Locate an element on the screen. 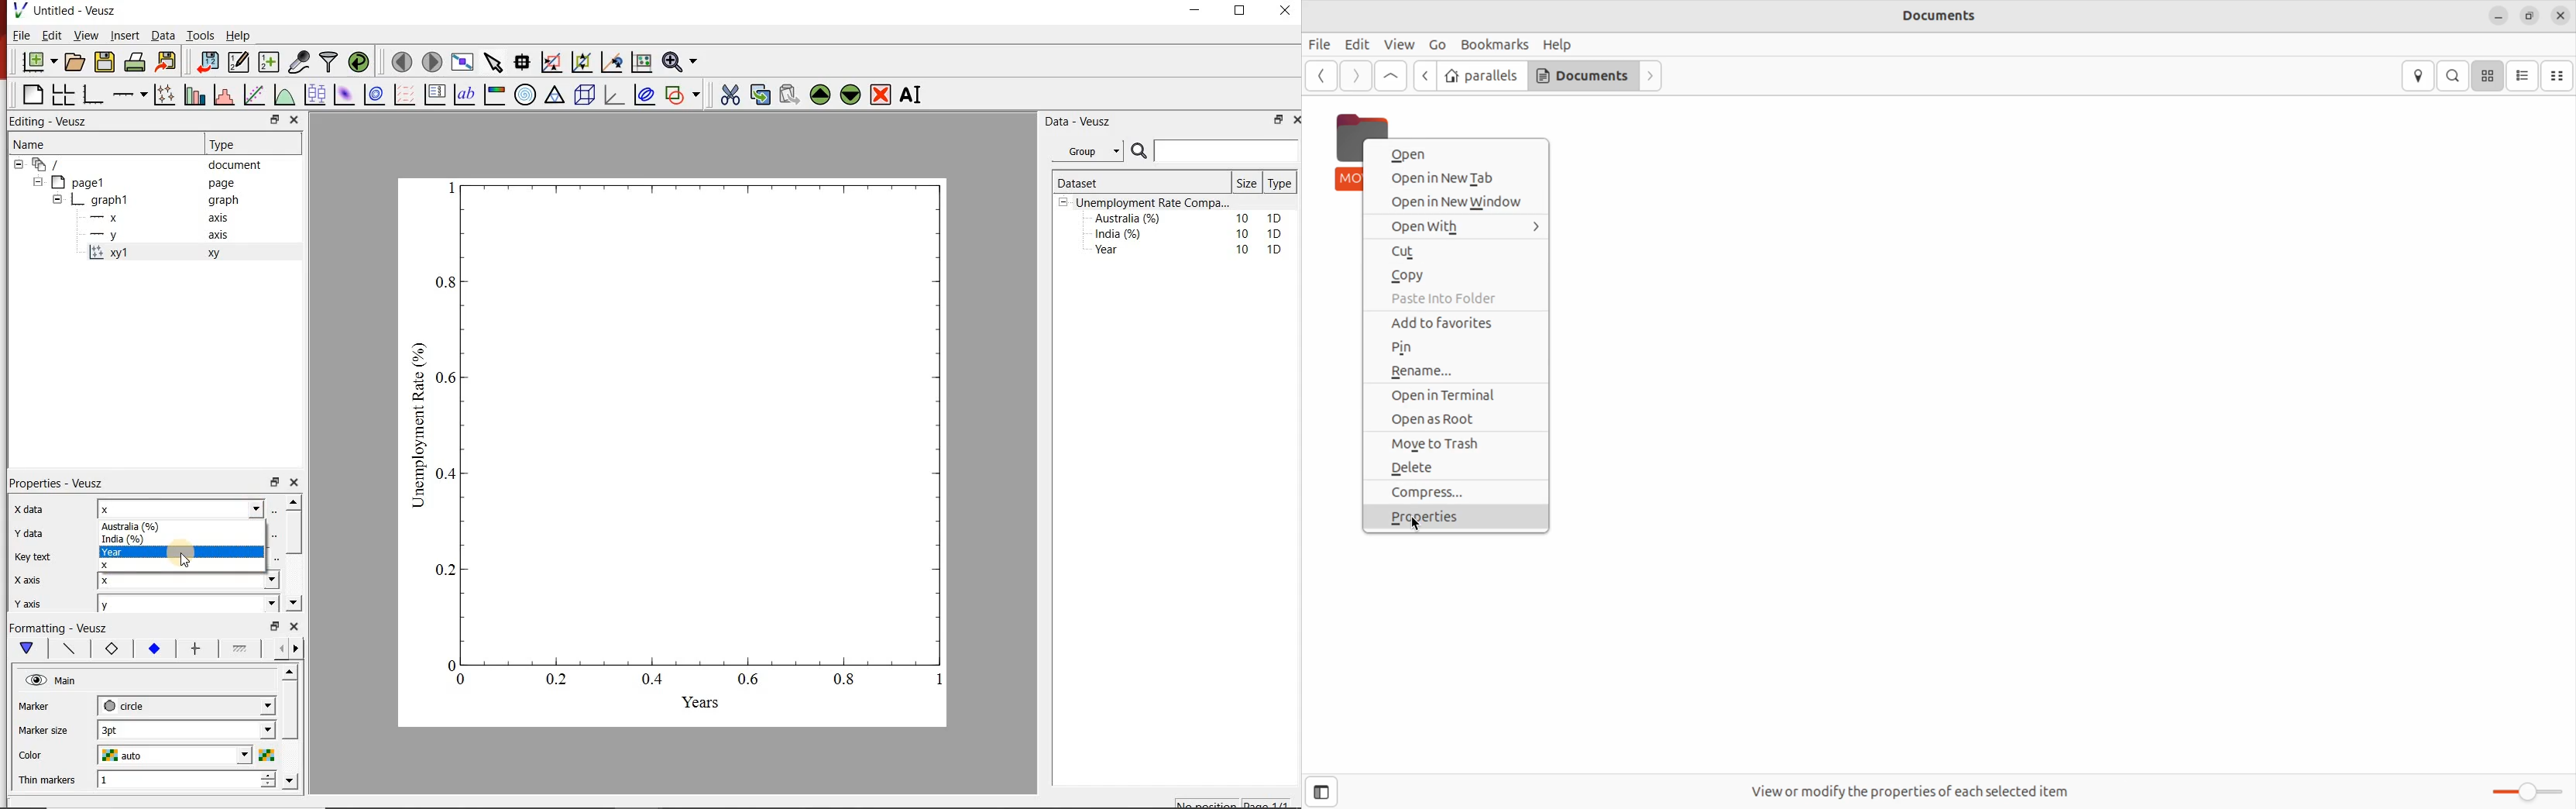 This screenshot has height=812, width=2576. 1 pt is located at coordinates (184, 728).